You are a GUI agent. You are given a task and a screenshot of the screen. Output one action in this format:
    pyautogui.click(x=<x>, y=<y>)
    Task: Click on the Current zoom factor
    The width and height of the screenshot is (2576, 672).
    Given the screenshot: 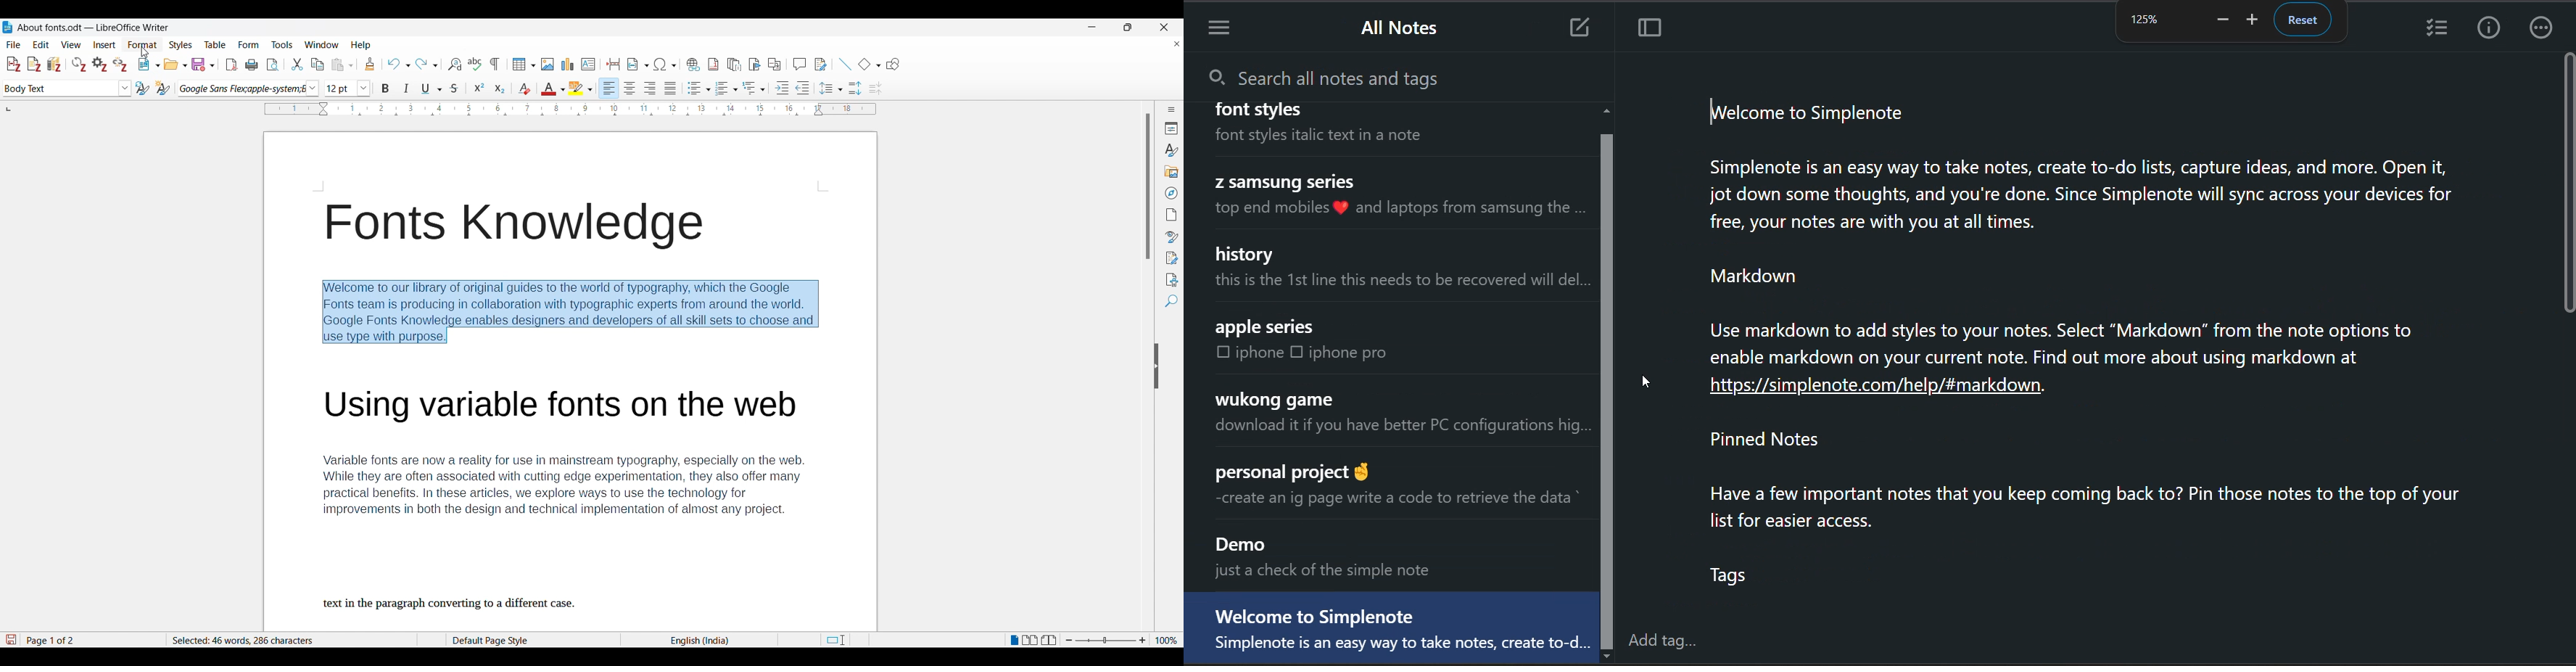 What is the action you would take?
    pyautogui.click(x=1166, y=640)
    